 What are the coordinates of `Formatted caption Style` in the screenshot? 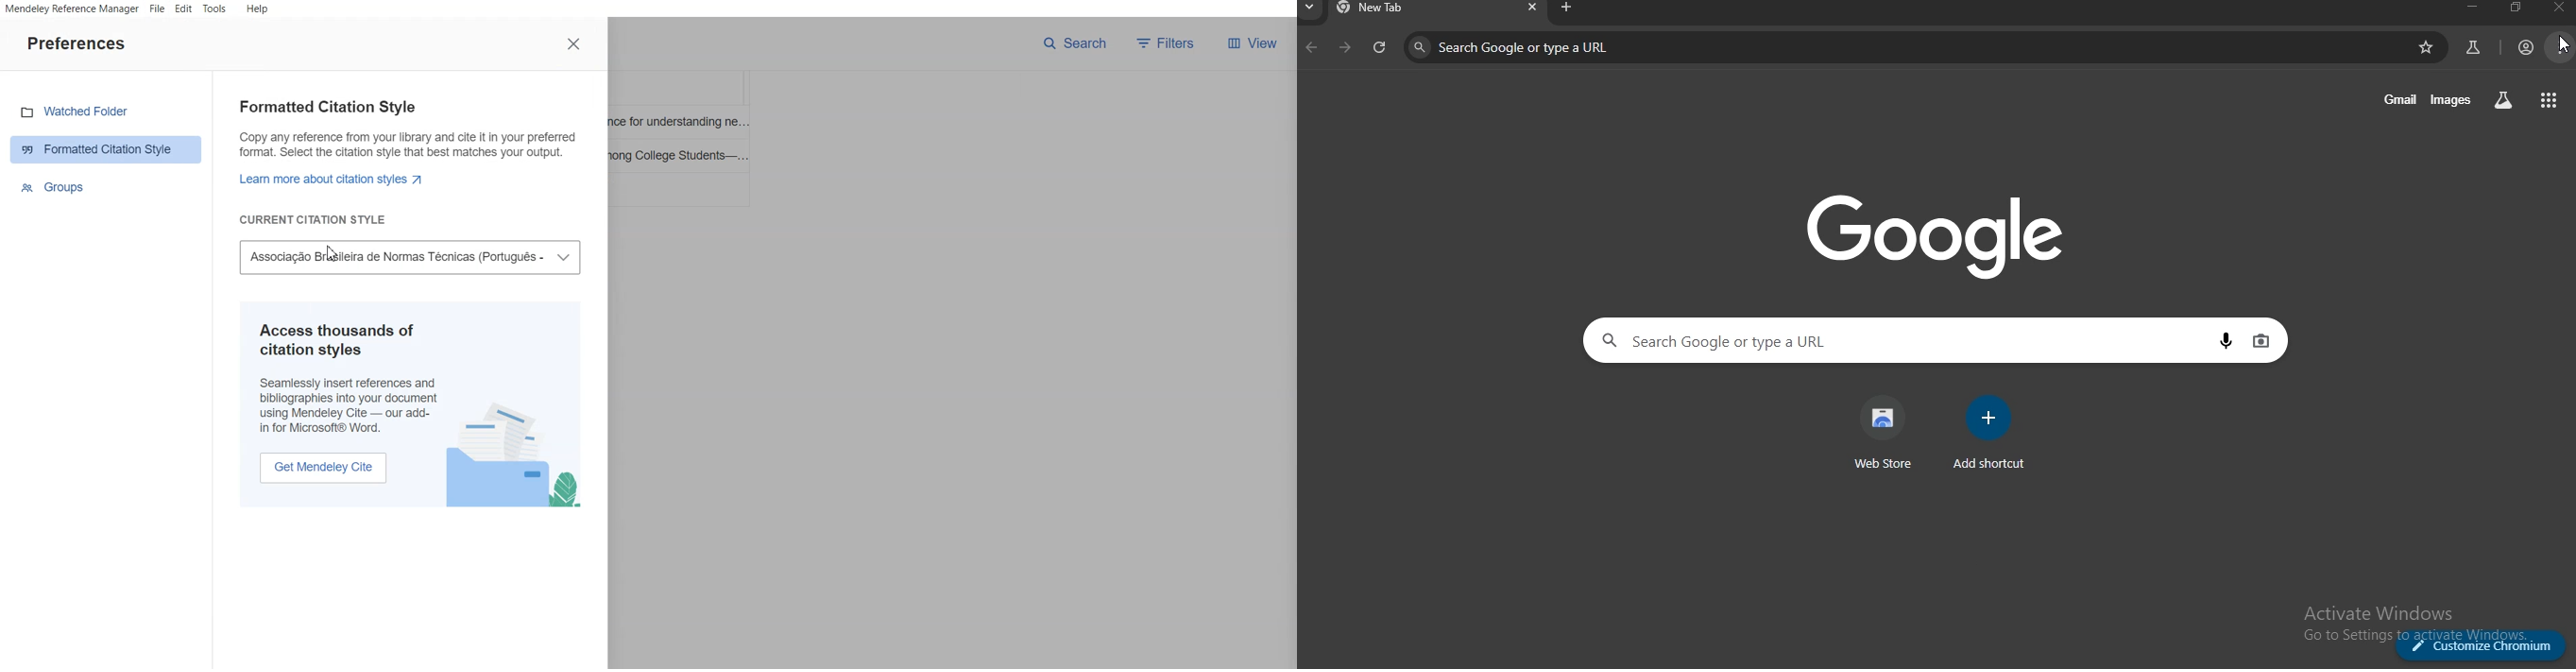 It's located at (107, 149).